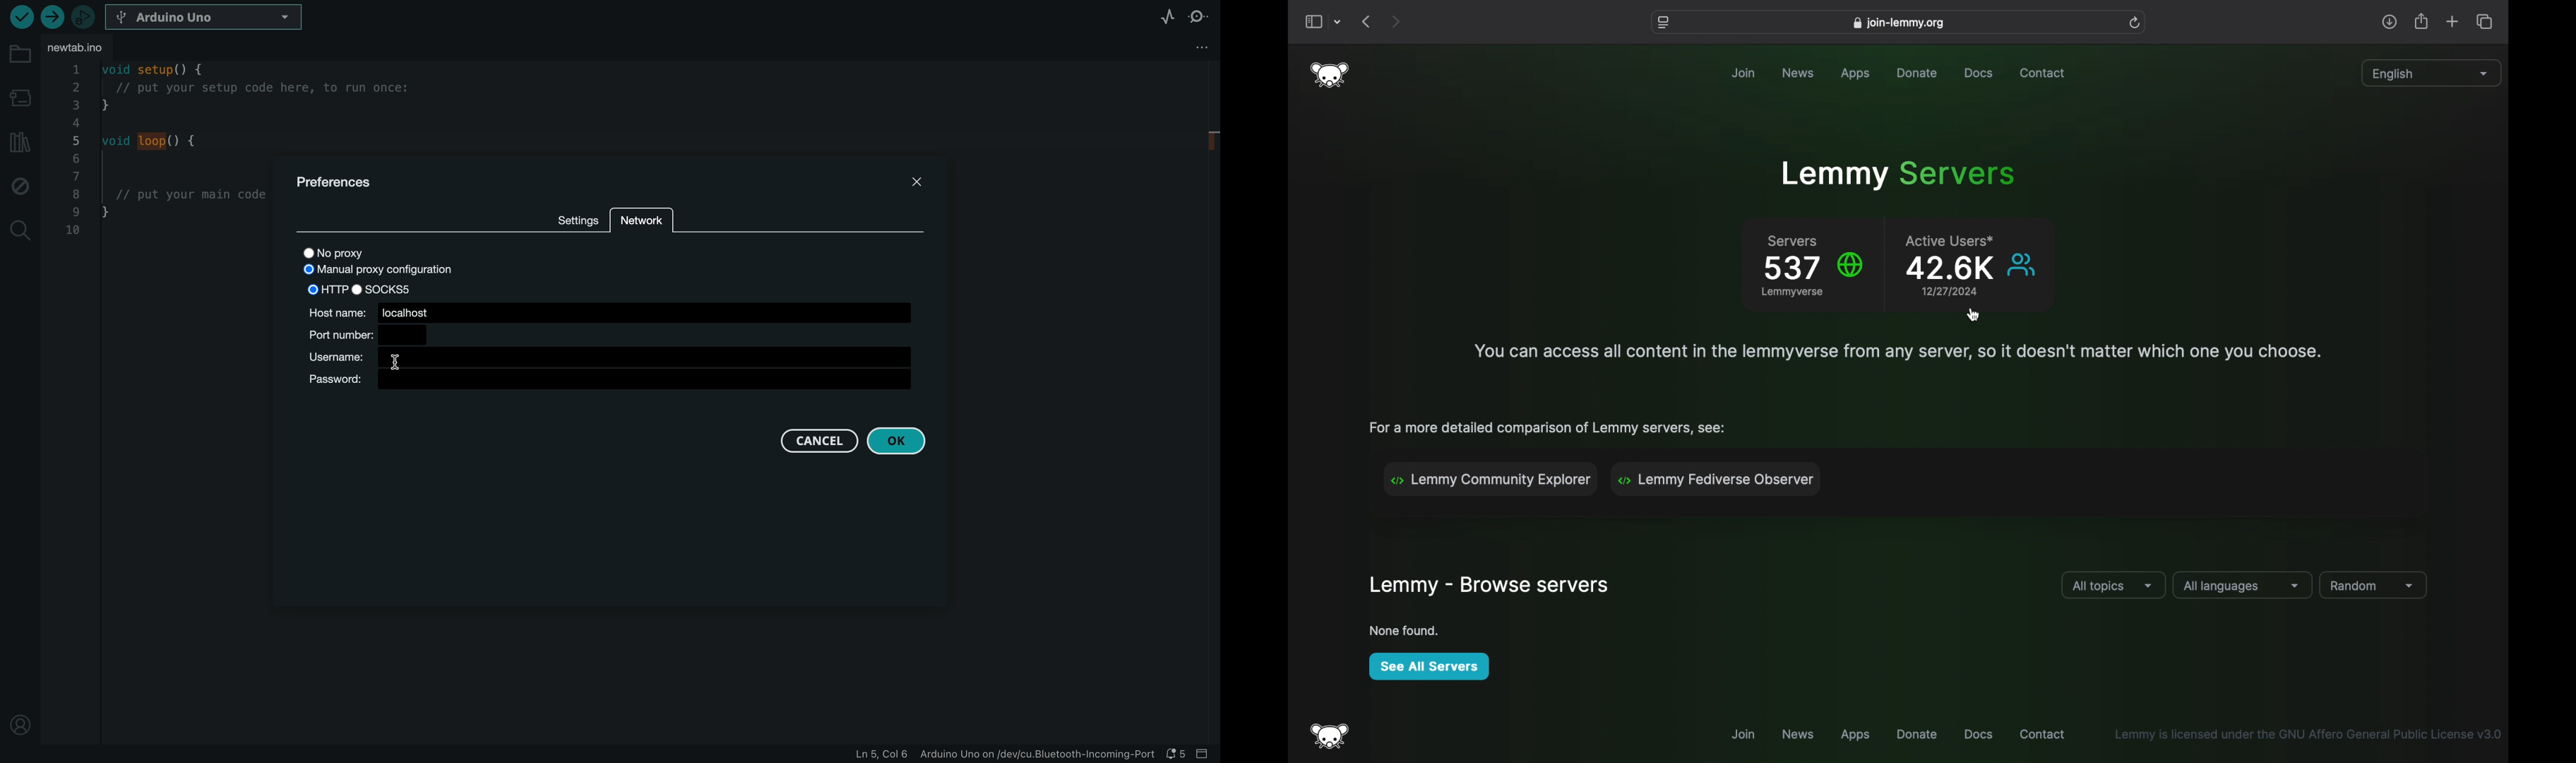  What do you see at coordinates (2486, 21) in the screenshot?
I see `show tab overview` at bounding box center [2486, 21].